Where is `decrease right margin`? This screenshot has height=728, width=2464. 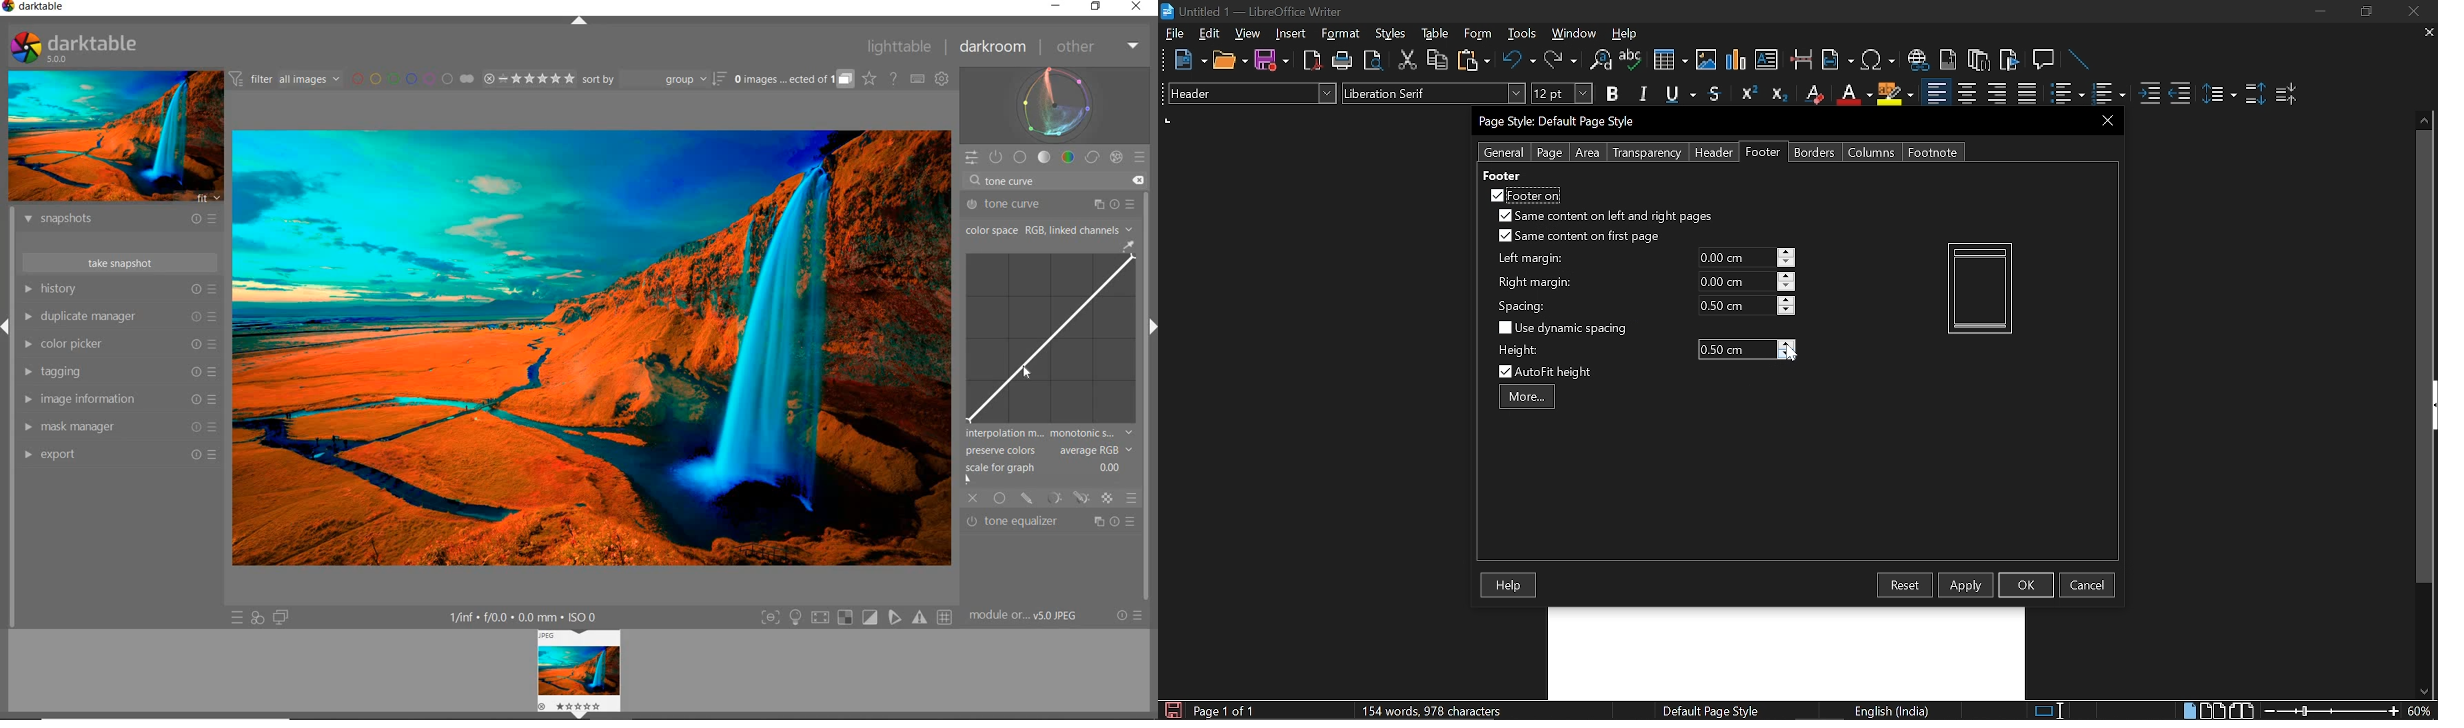 decrease right margin is located at coordinates (1787, 288).